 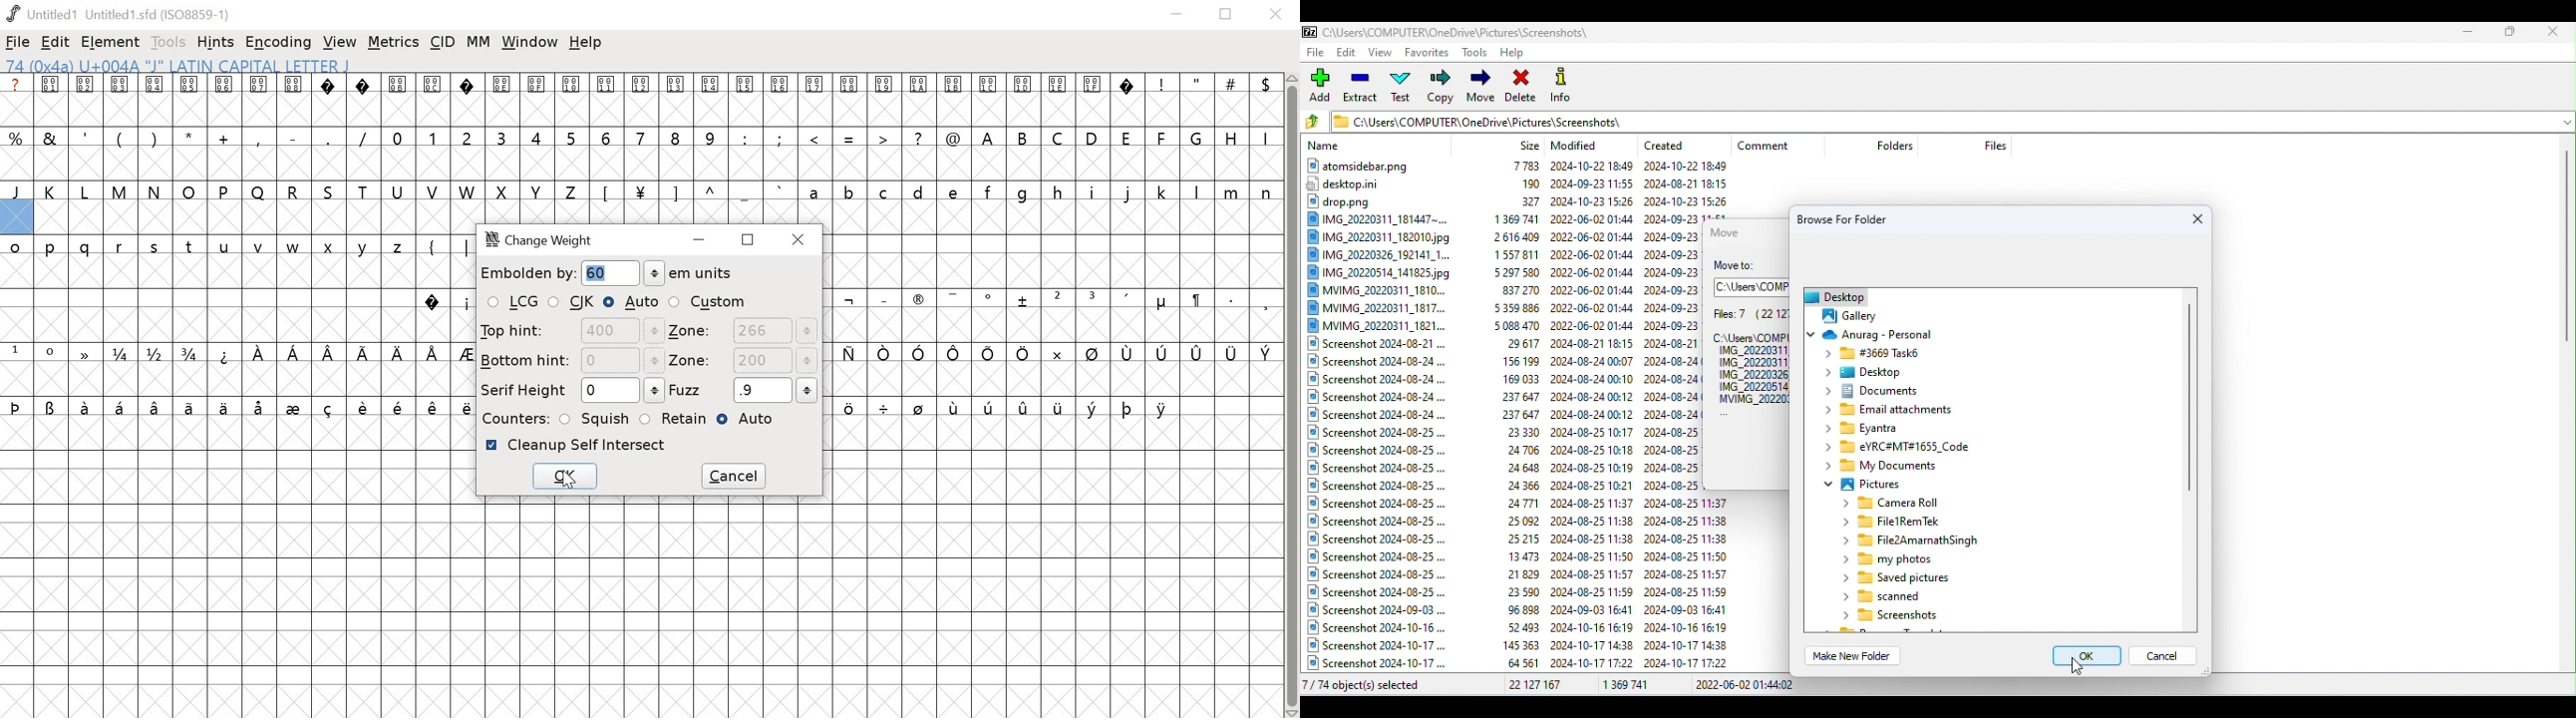 What do you see at coordinates (1886, 560) in the screenshot?
I see `Folder` at bounding box center [1886, 560].